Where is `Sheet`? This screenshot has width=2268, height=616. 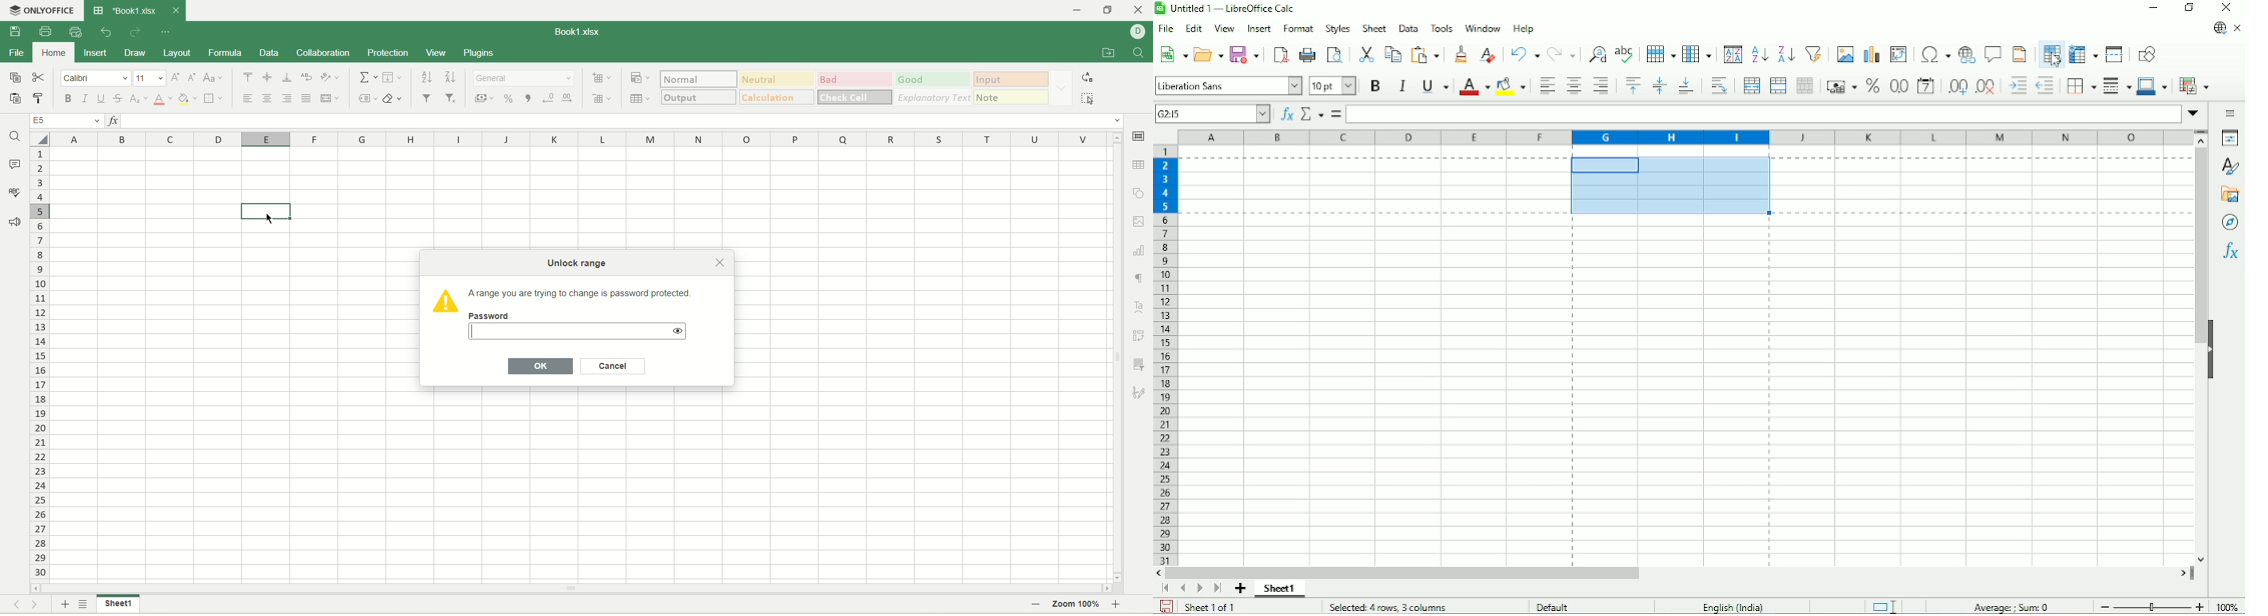
Sheet is located at coordinates (1376, 27).